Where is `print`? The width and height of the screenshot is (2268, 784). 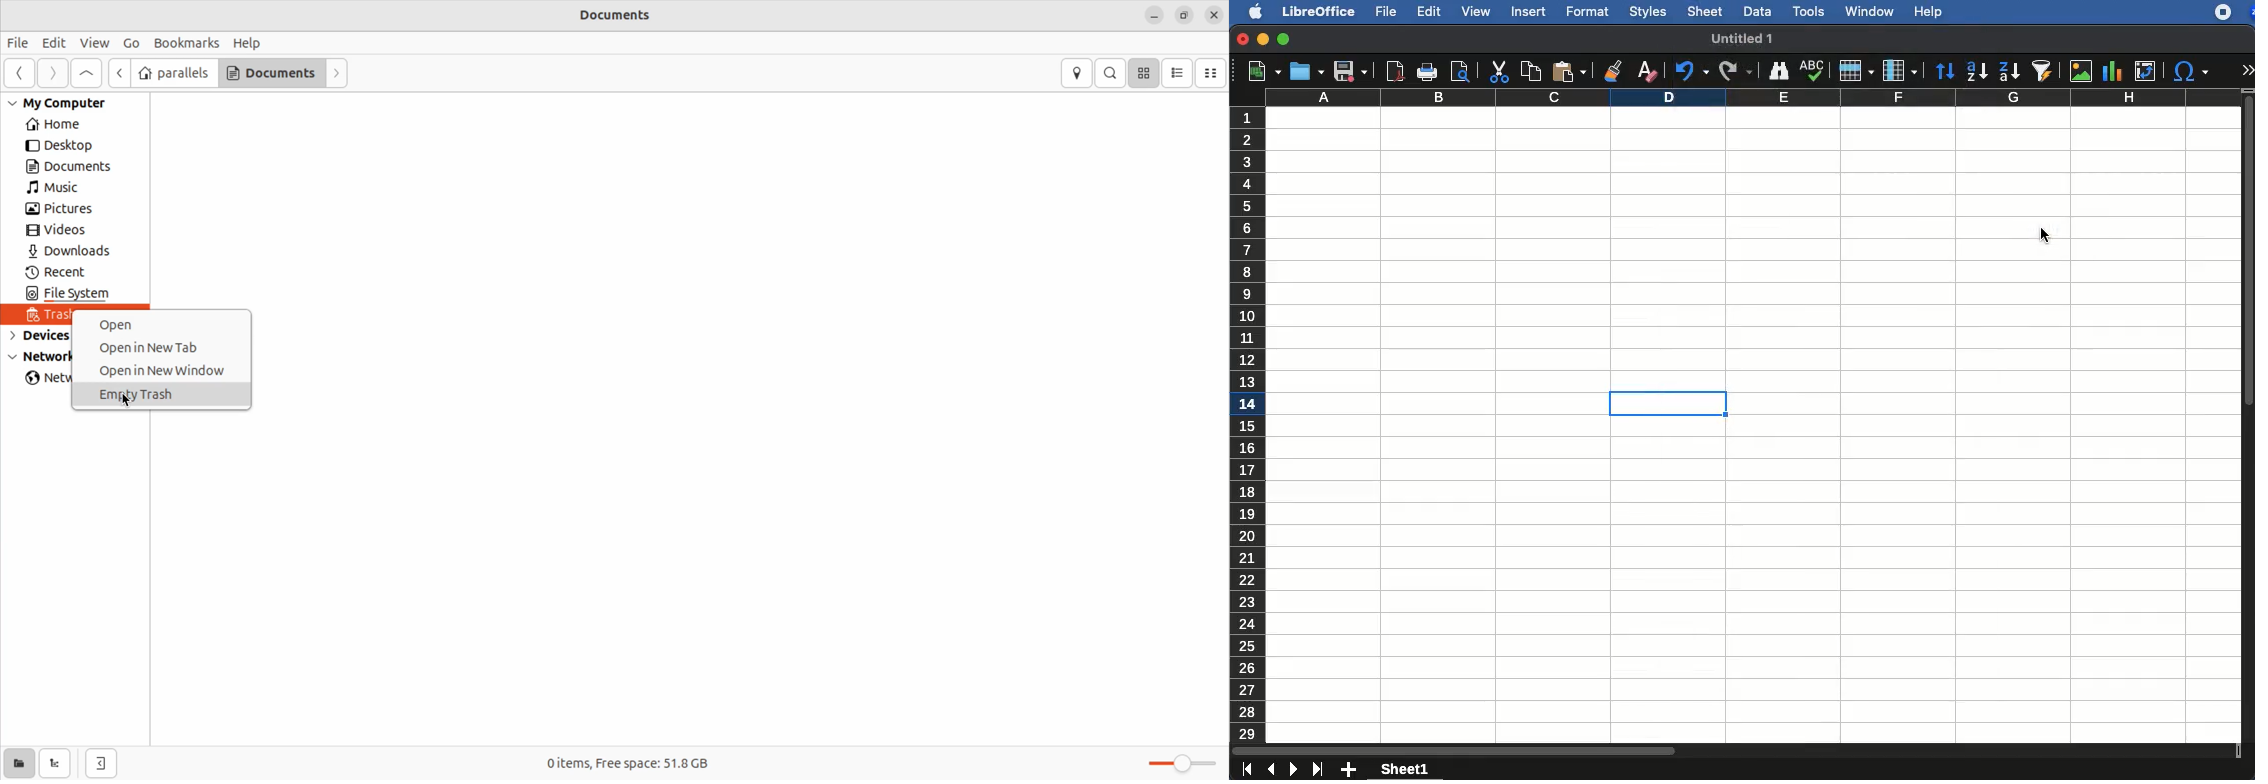
print is located at coordinates (1428, 73).